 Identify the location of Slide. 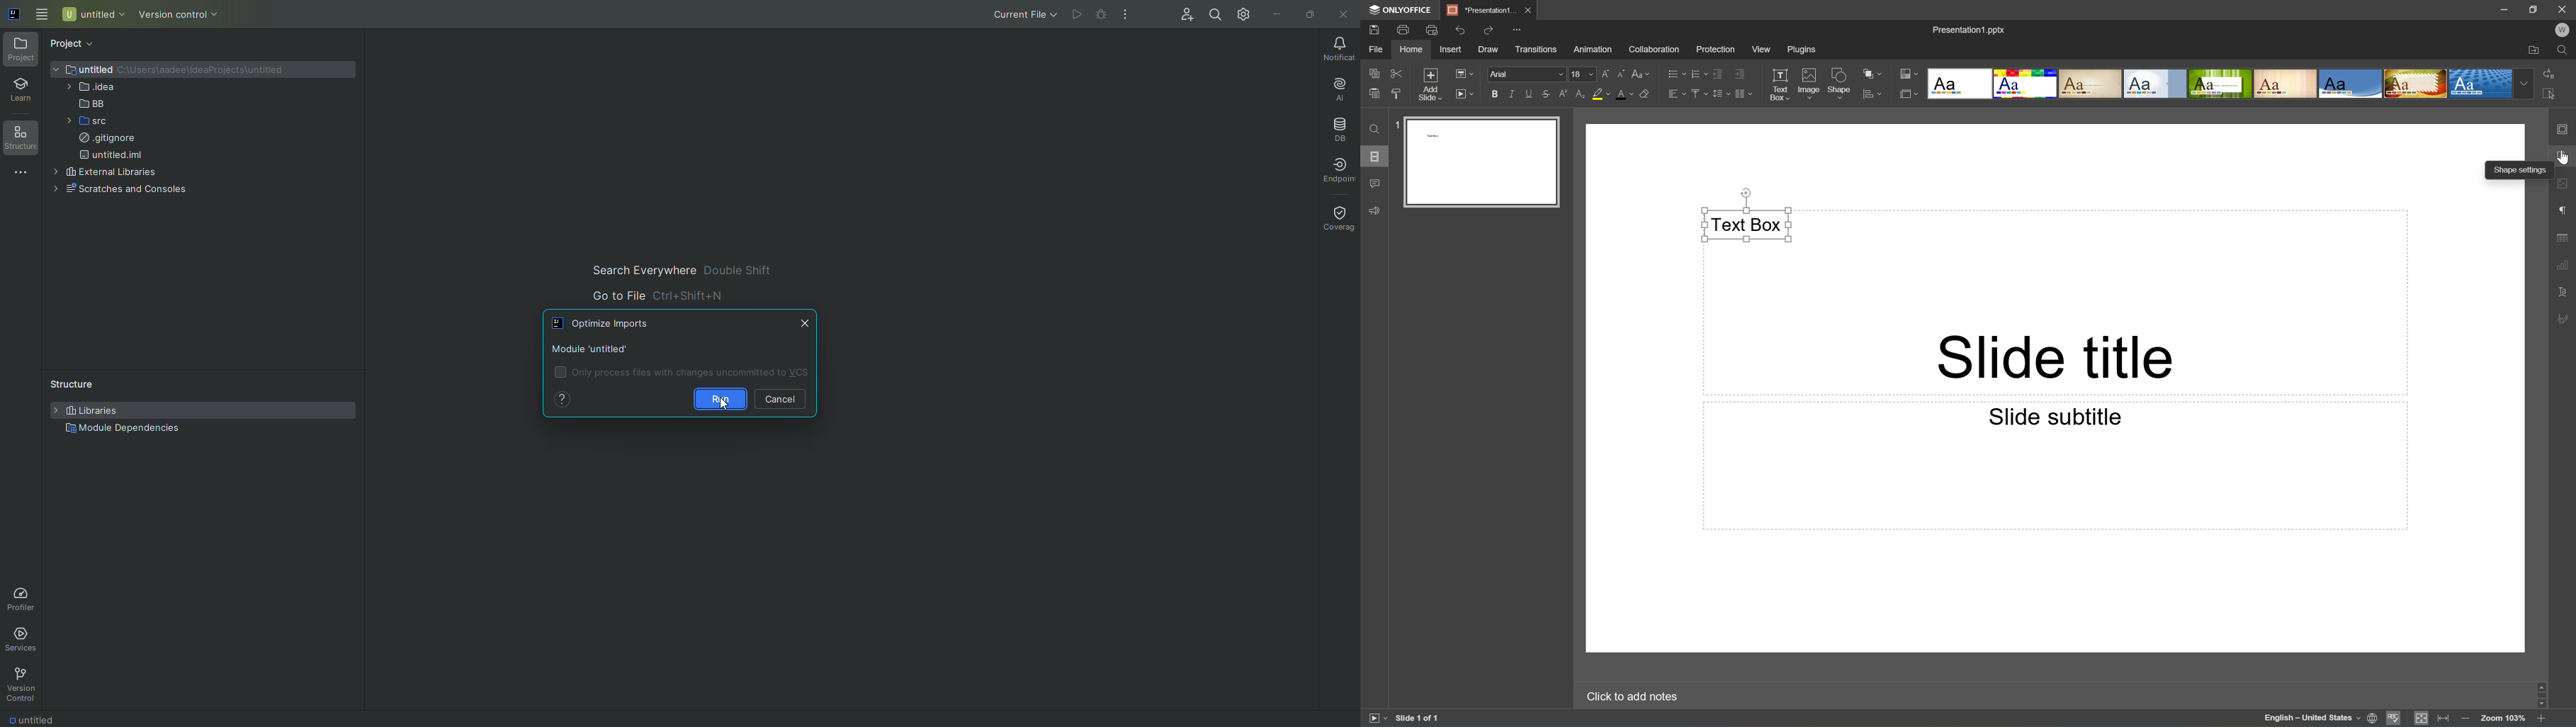
(1484, 162).